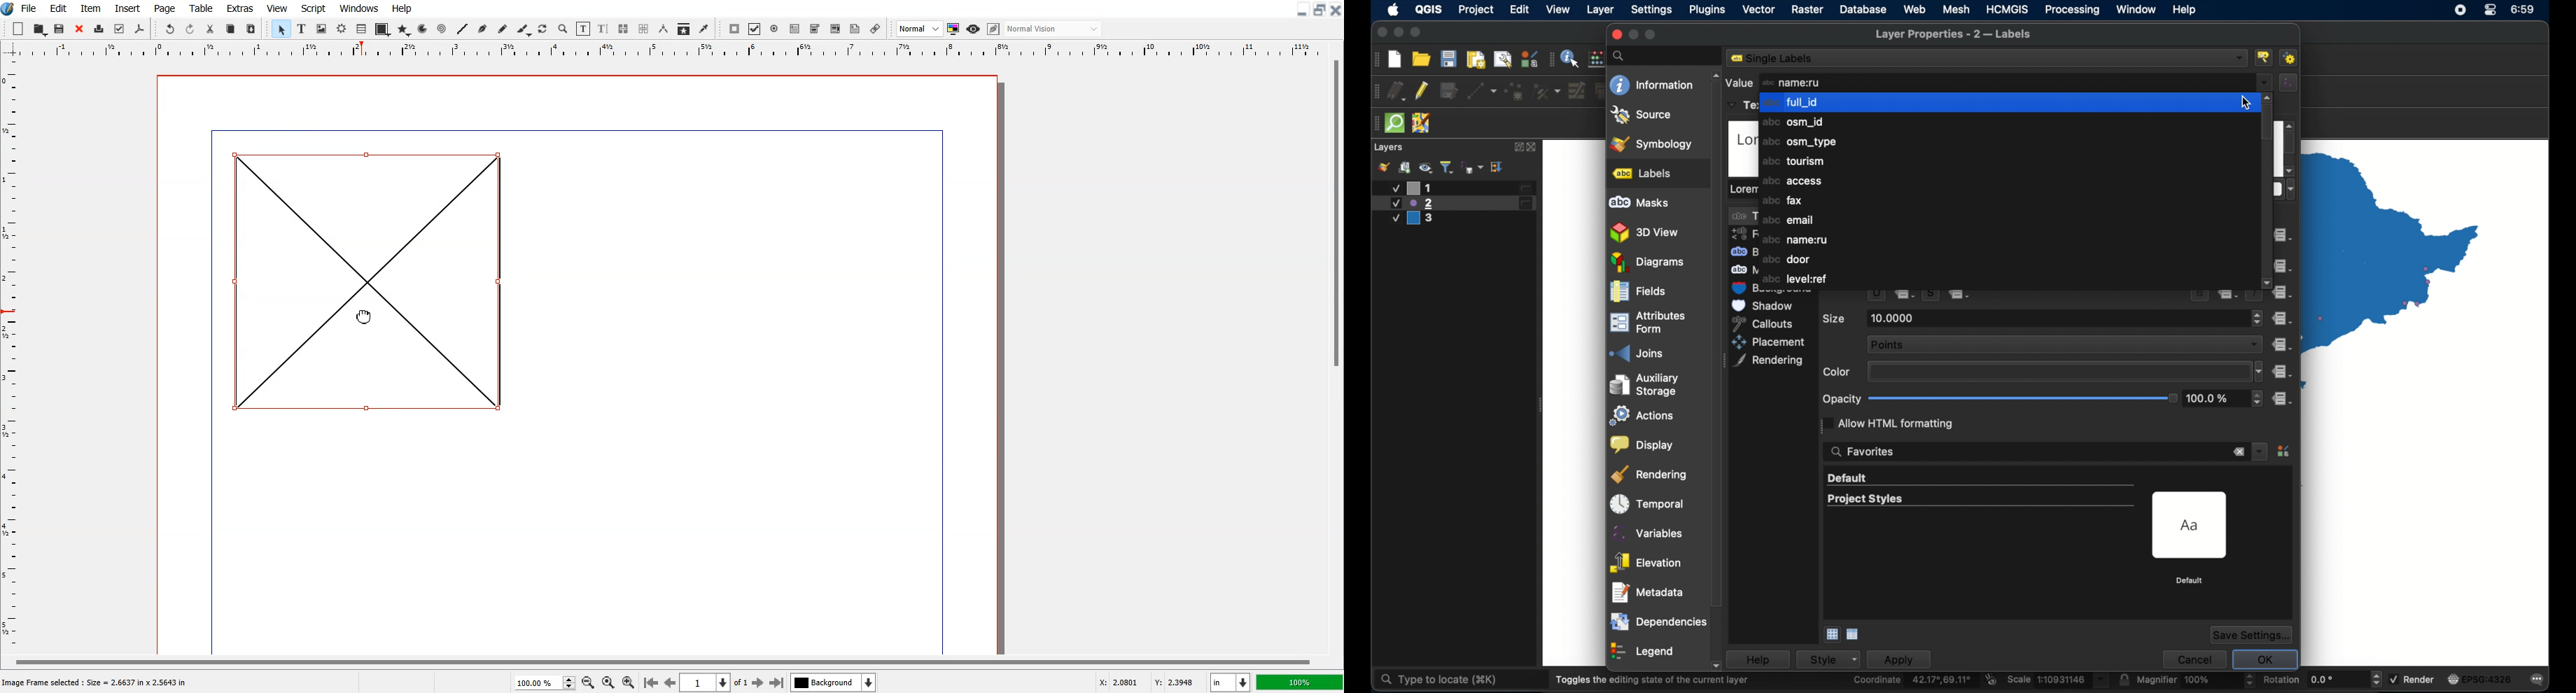 The width and height of the screenshot is (2576, 700). I want to click on Image Frame, so click(321, 29).